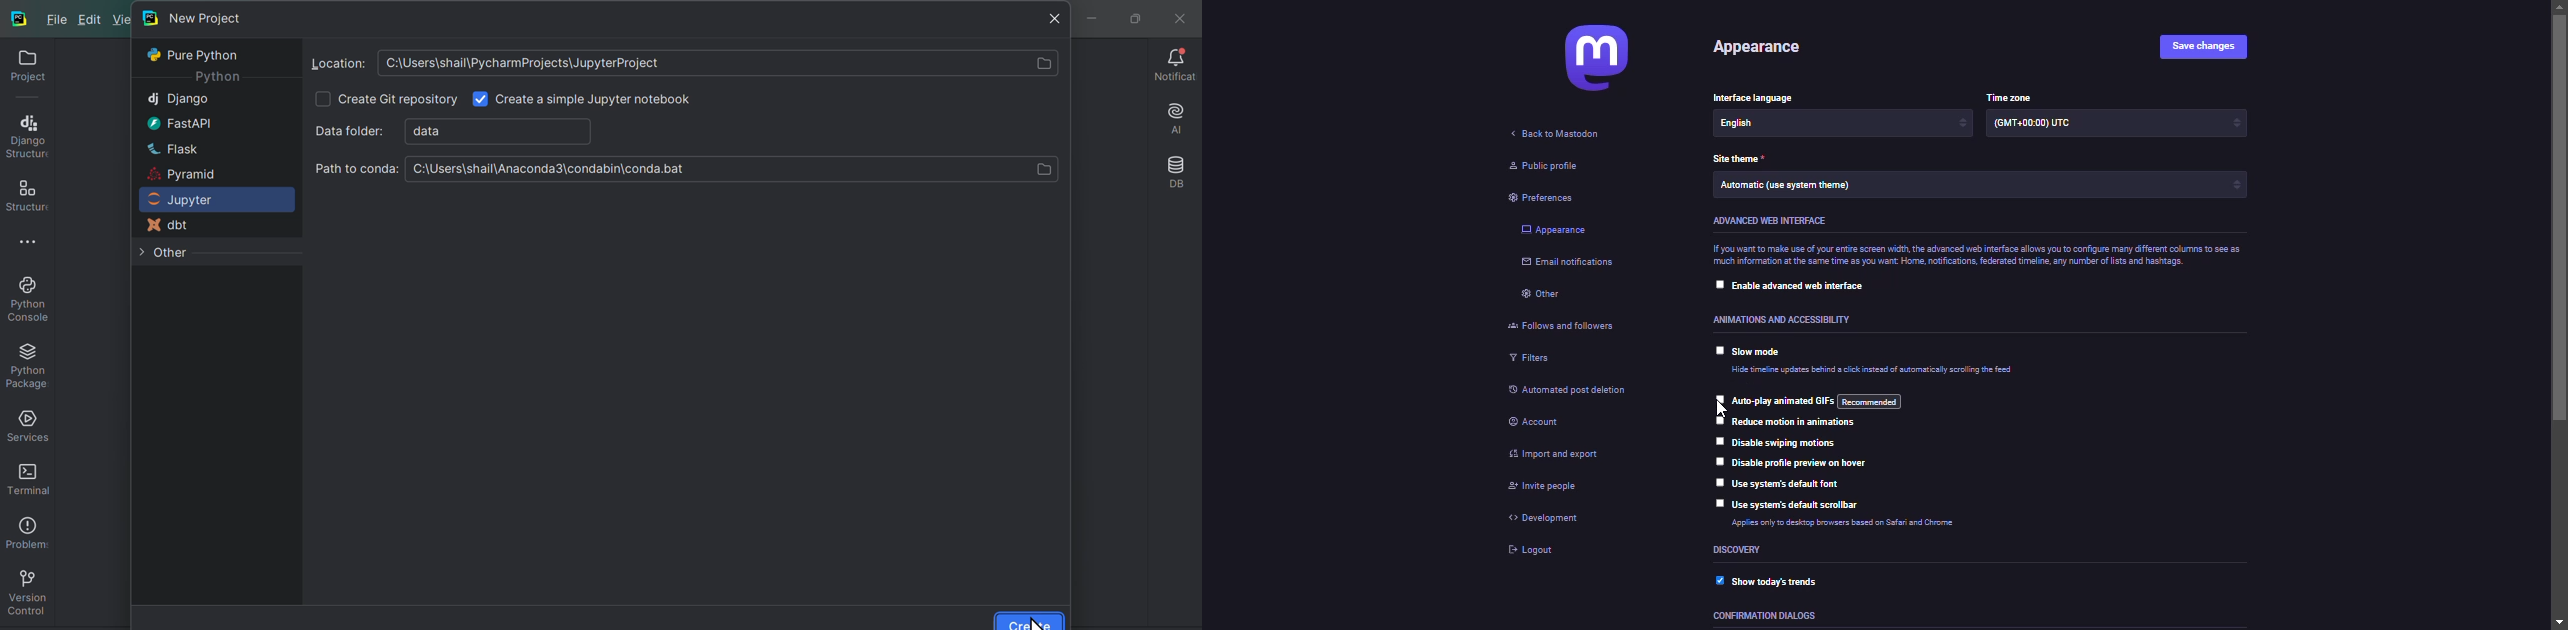  I want to click on accessibility, so click(1790, 320).